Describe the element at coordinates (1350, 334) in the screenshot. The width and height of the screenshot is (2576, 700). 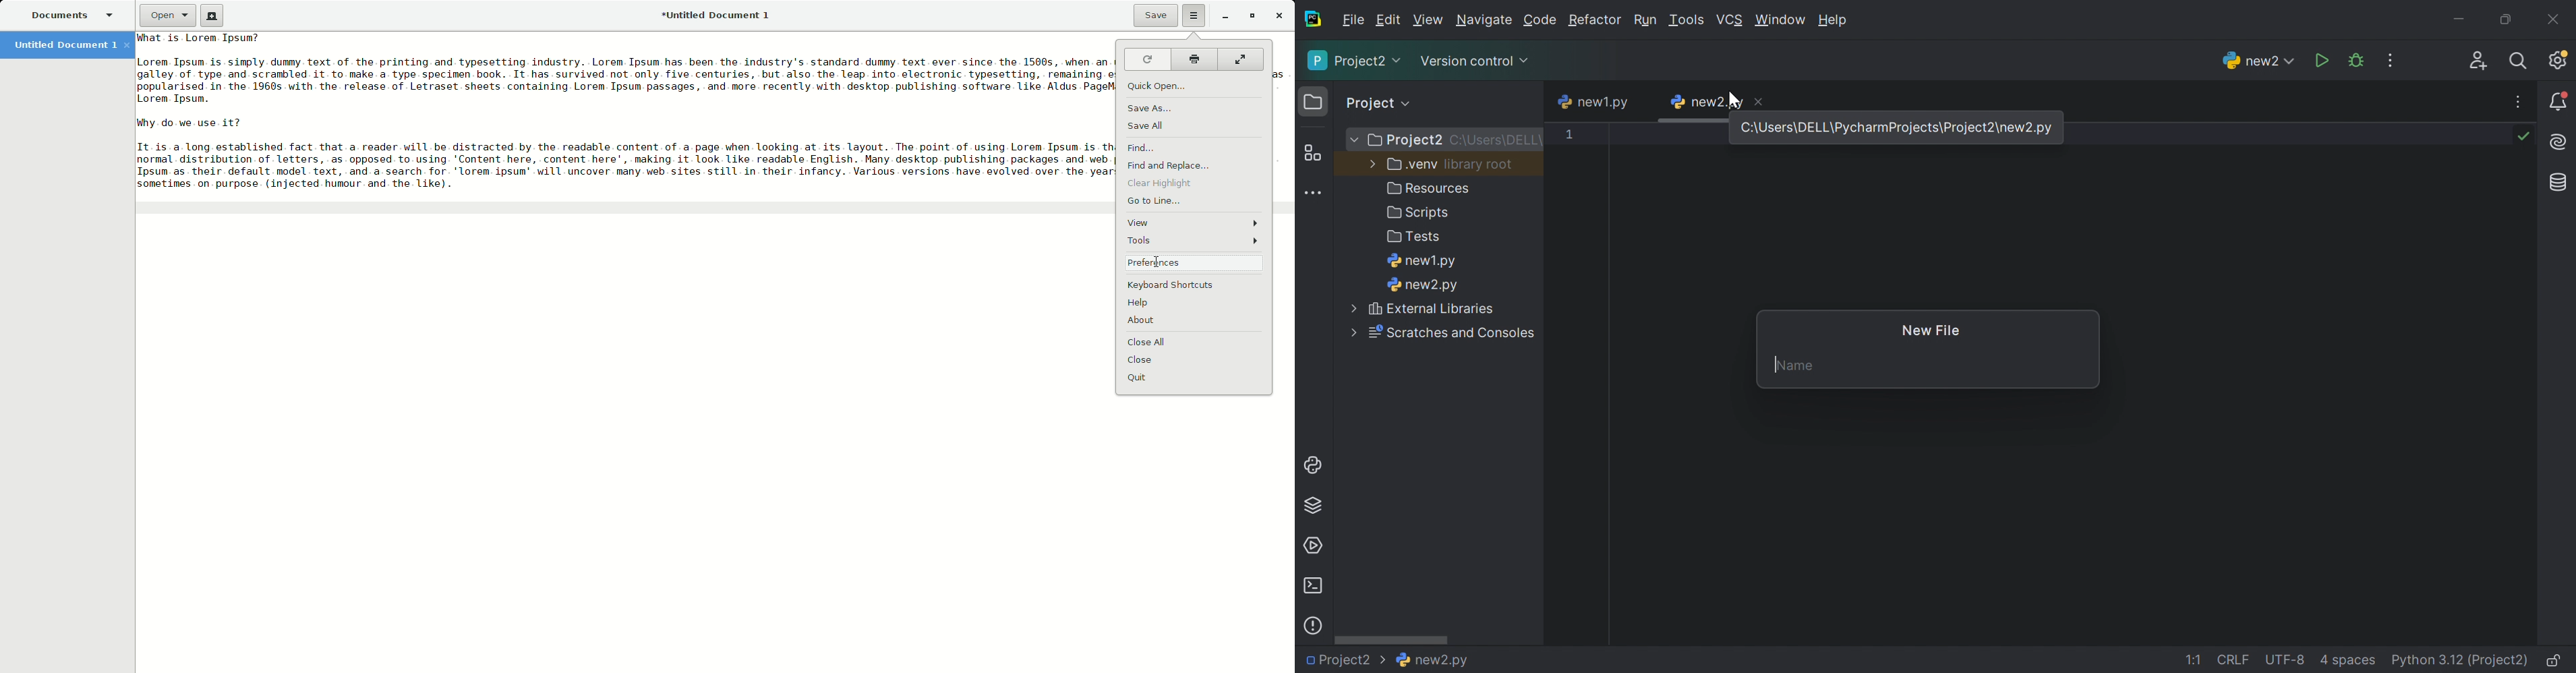
I see `More` at that location.